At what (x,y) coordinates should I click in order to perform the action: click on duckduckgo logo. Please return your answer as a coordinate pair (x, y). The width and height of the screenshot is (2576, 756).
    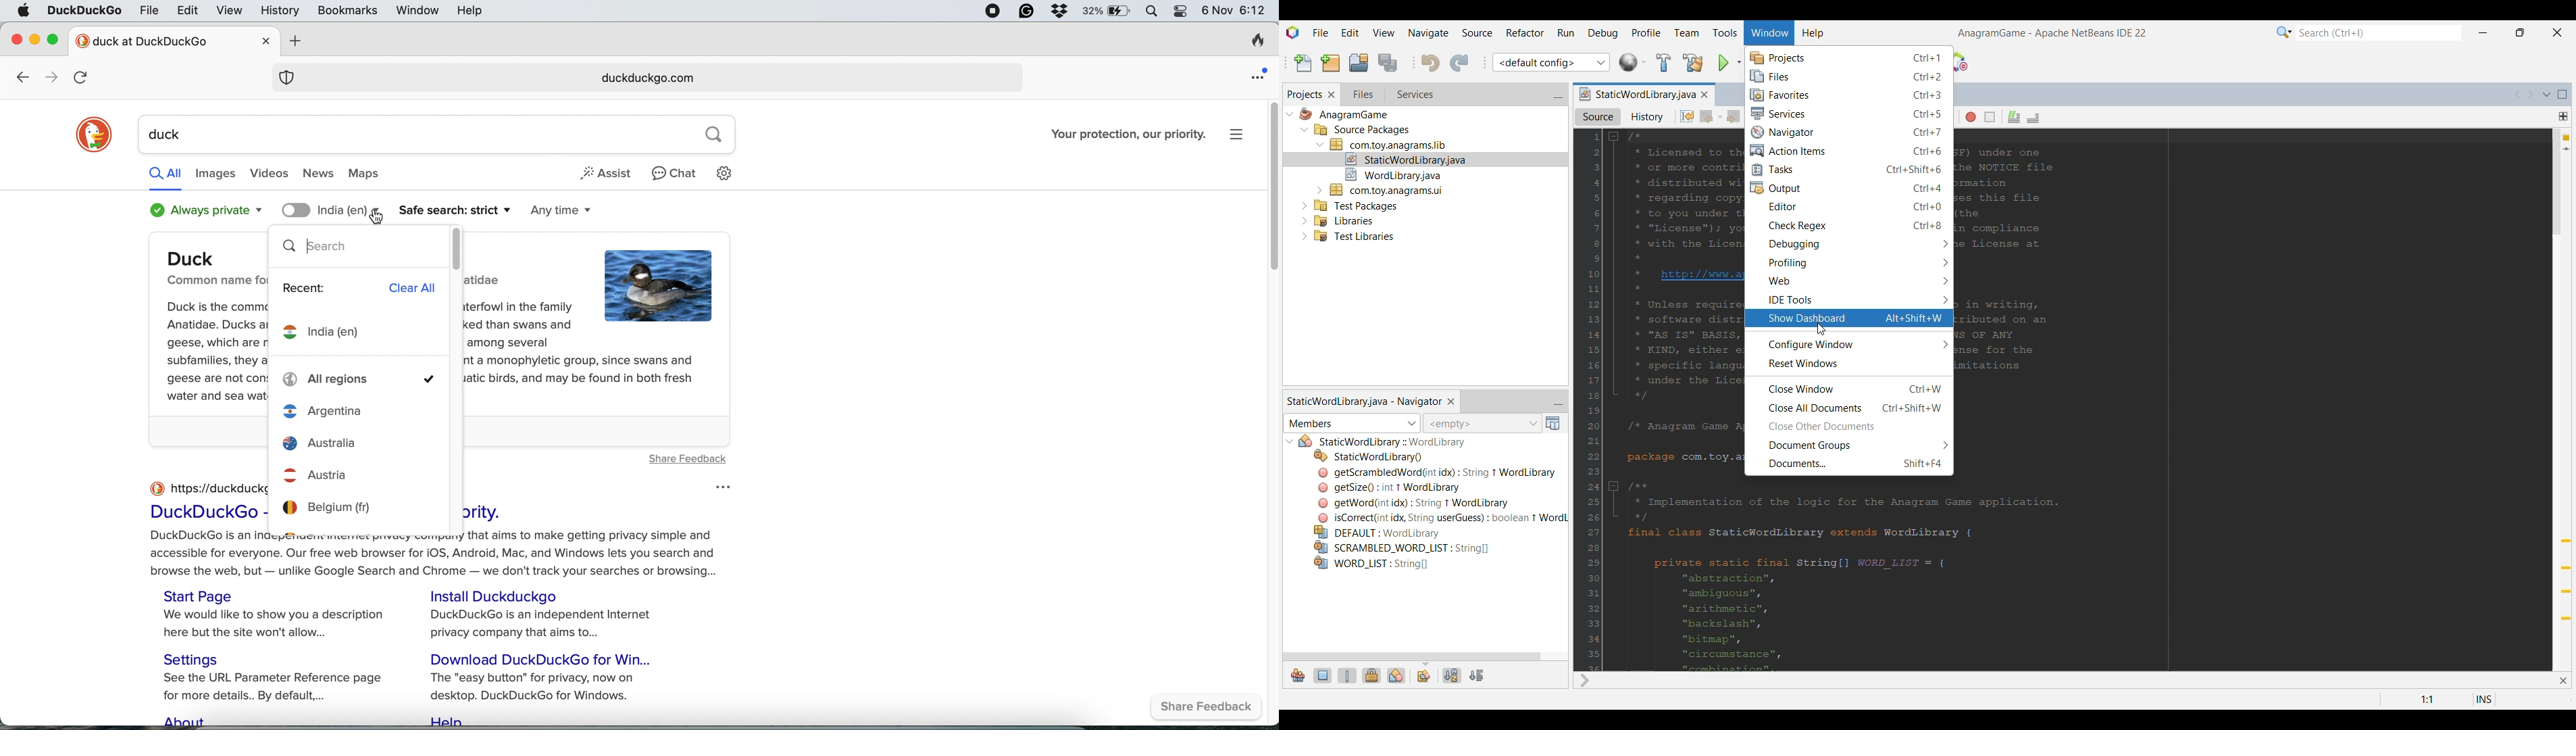
    Looking at the image, I should click on (94, 136).